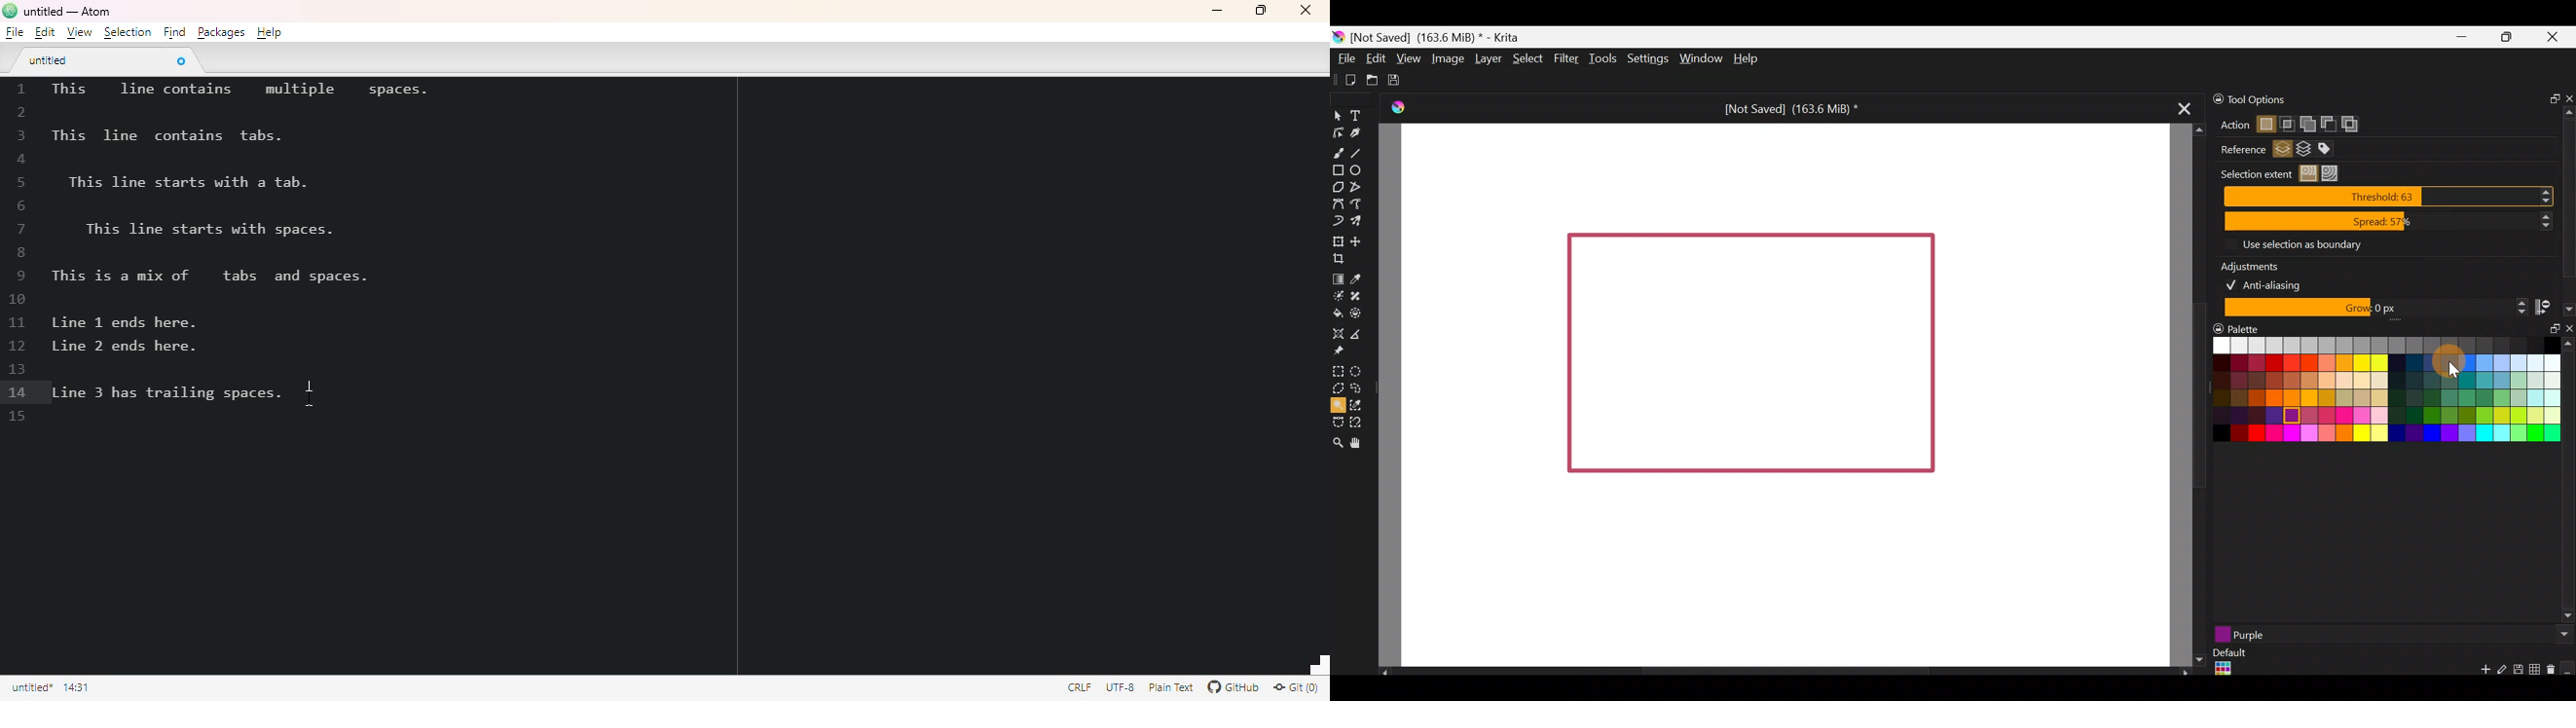  What do you see at coordinates (2568, 482) in the screenshot?
I see `Scroll bar` at bounding box center [2568, 482].